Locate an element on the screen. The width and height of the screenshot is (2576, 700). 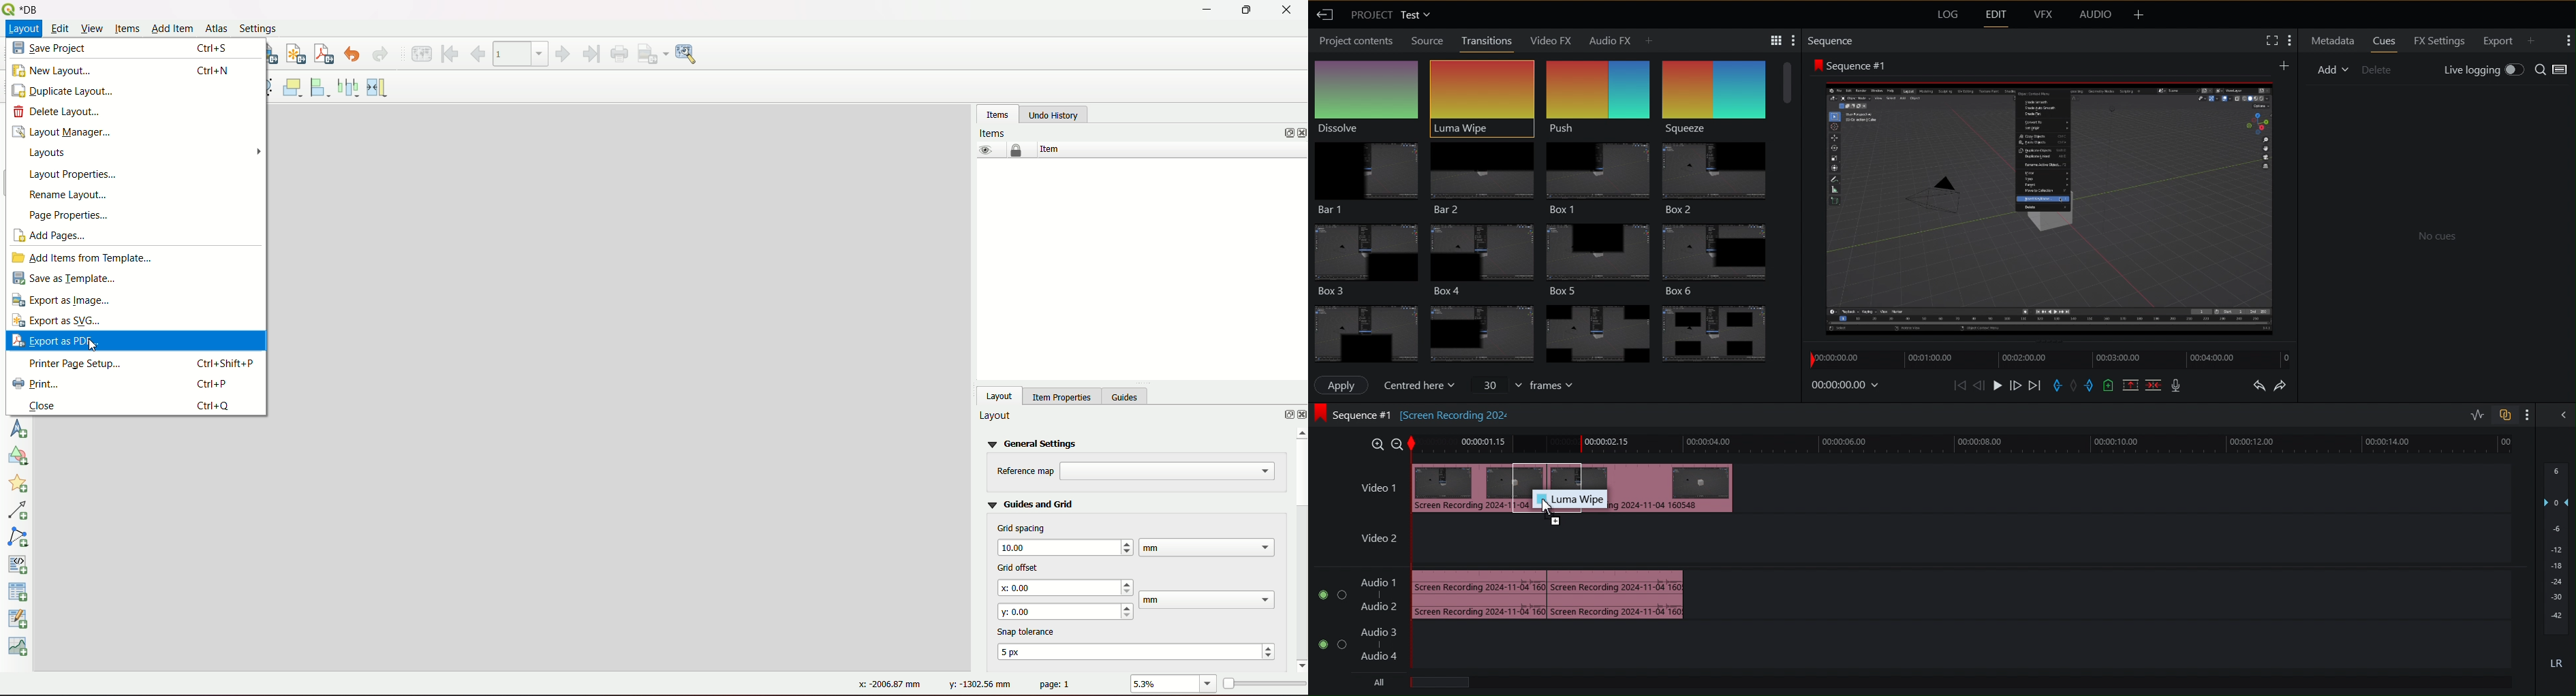
Timeline is located at coordinates (2048, 359).